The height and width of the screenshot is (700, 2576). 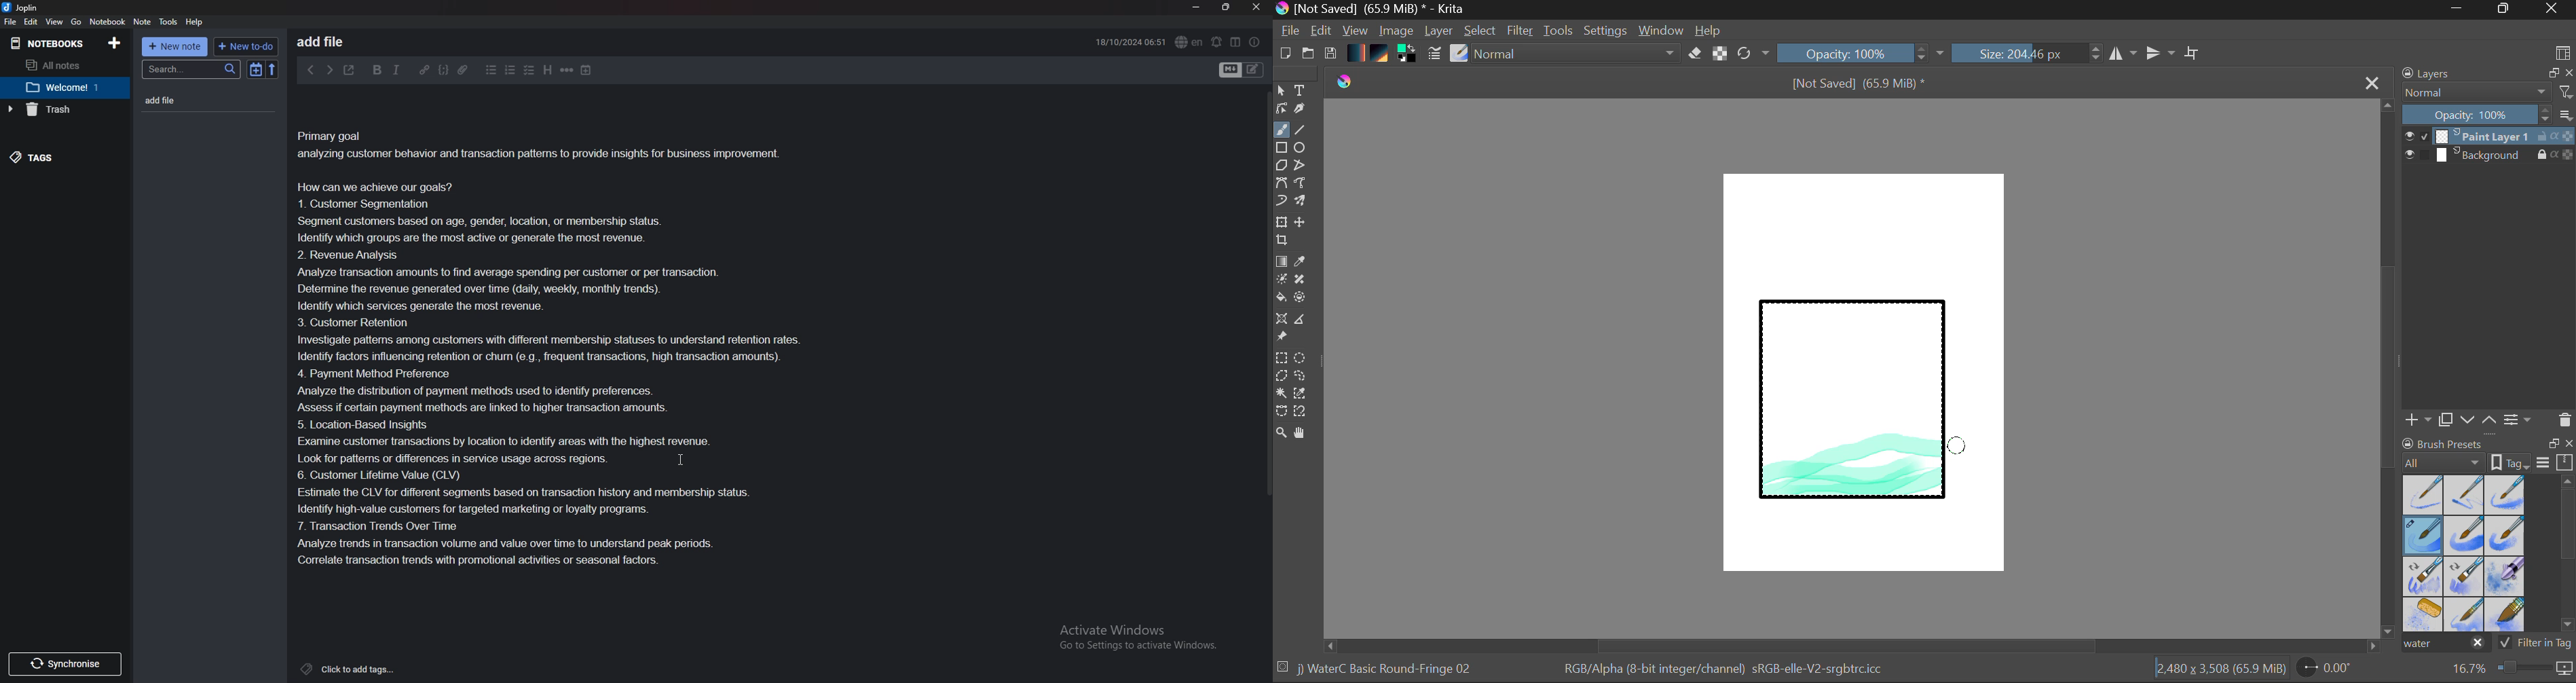 What do you see at coordinates (273, 70) in the screenshot?
I see `Reverse sort order` at bounding box center [273, 70].